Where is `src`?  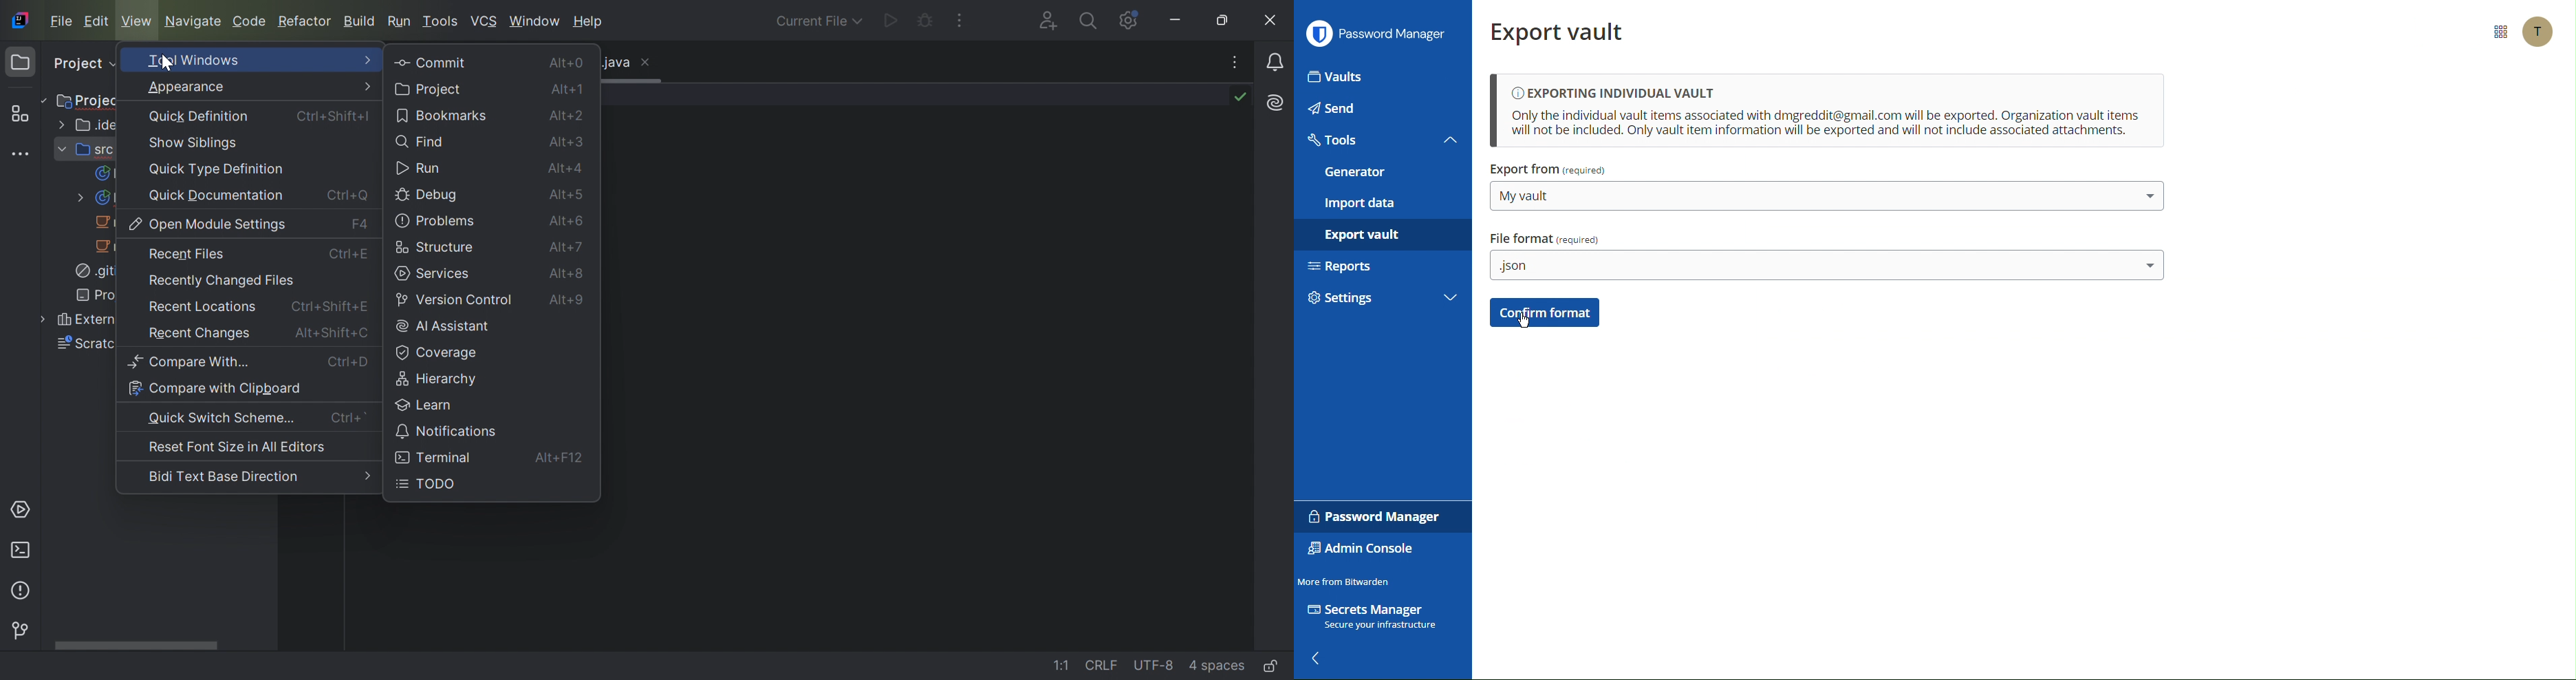 src is located at coordinates (85, 150).